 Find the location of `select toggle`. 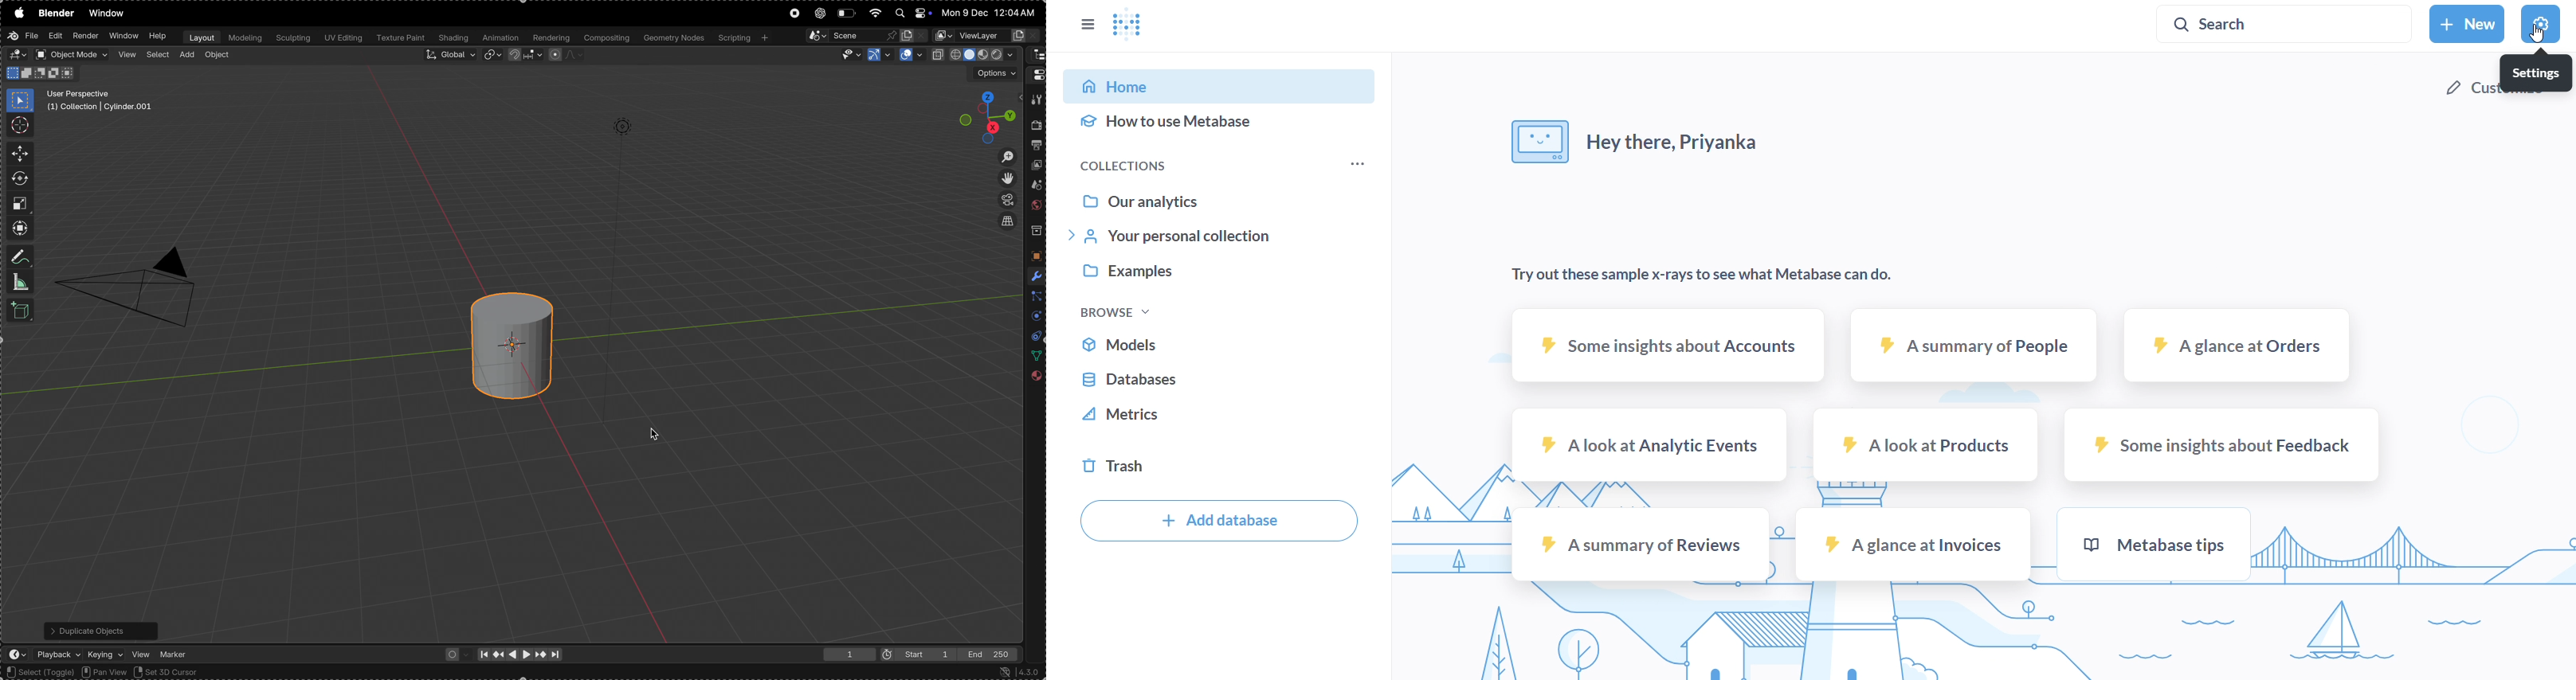

select toggle is located at coordinates (40, 672).